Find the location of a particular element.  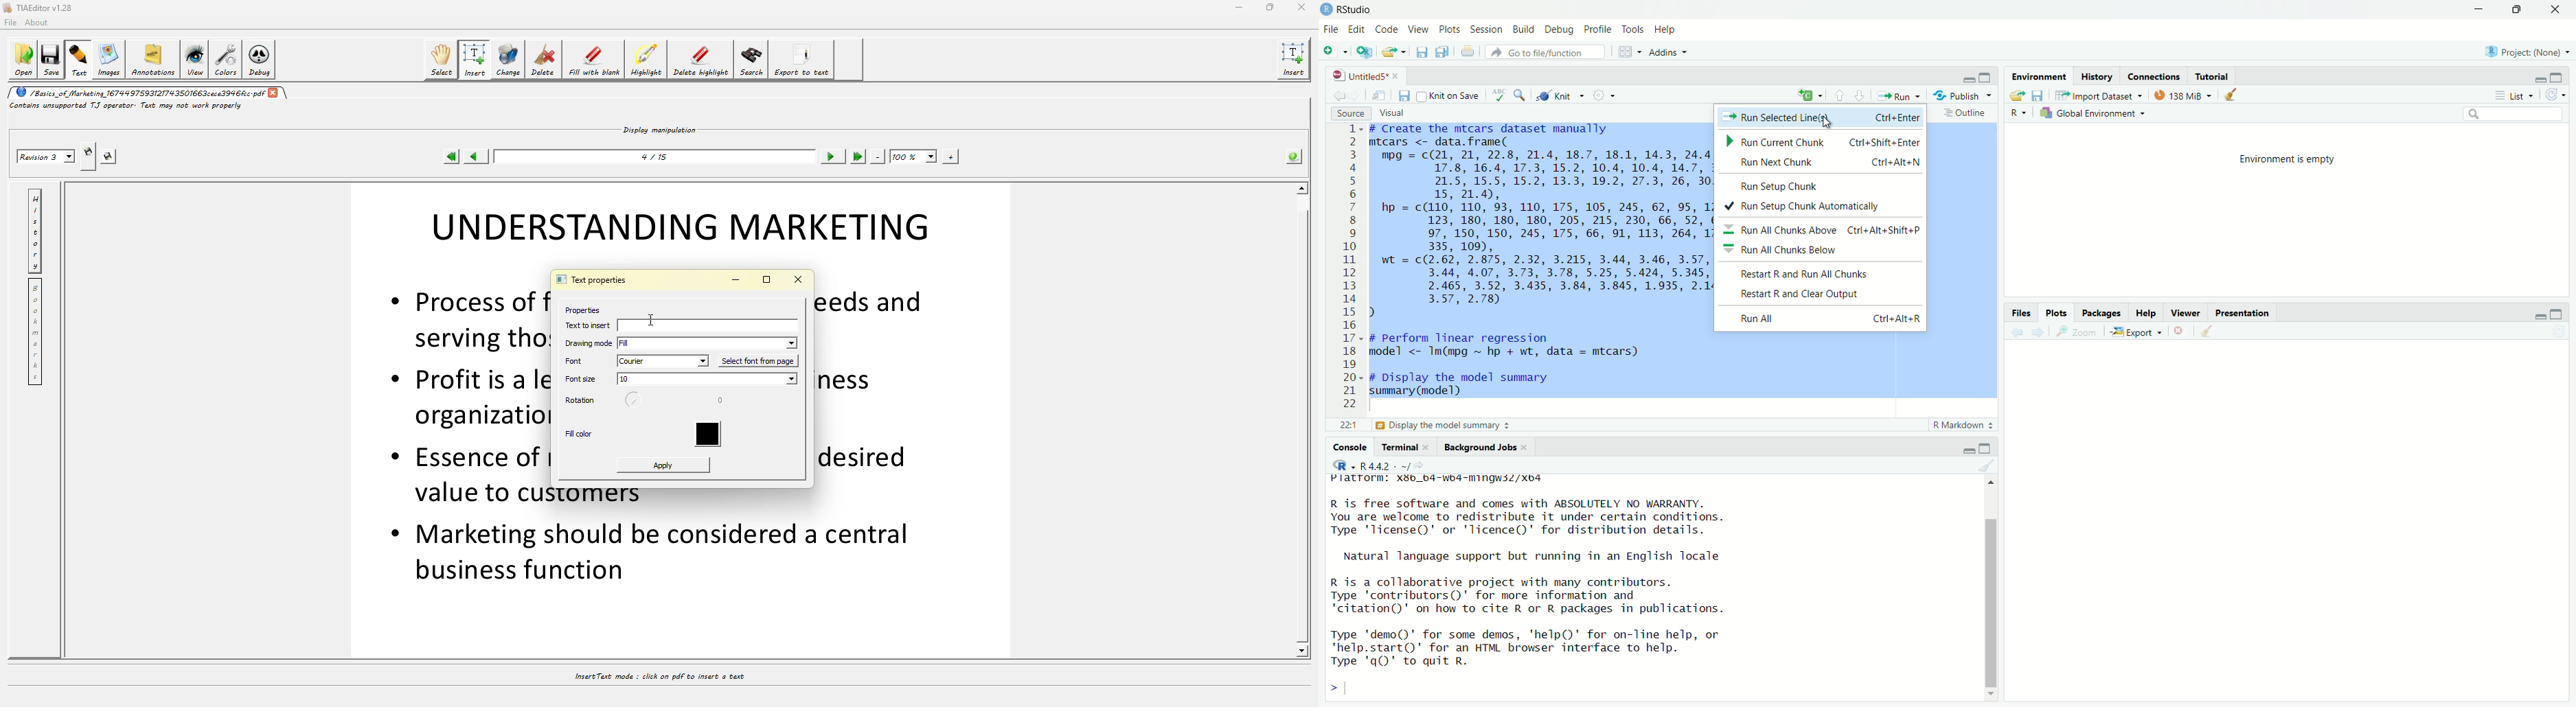

138MB is located at coordinates (2186, 97).